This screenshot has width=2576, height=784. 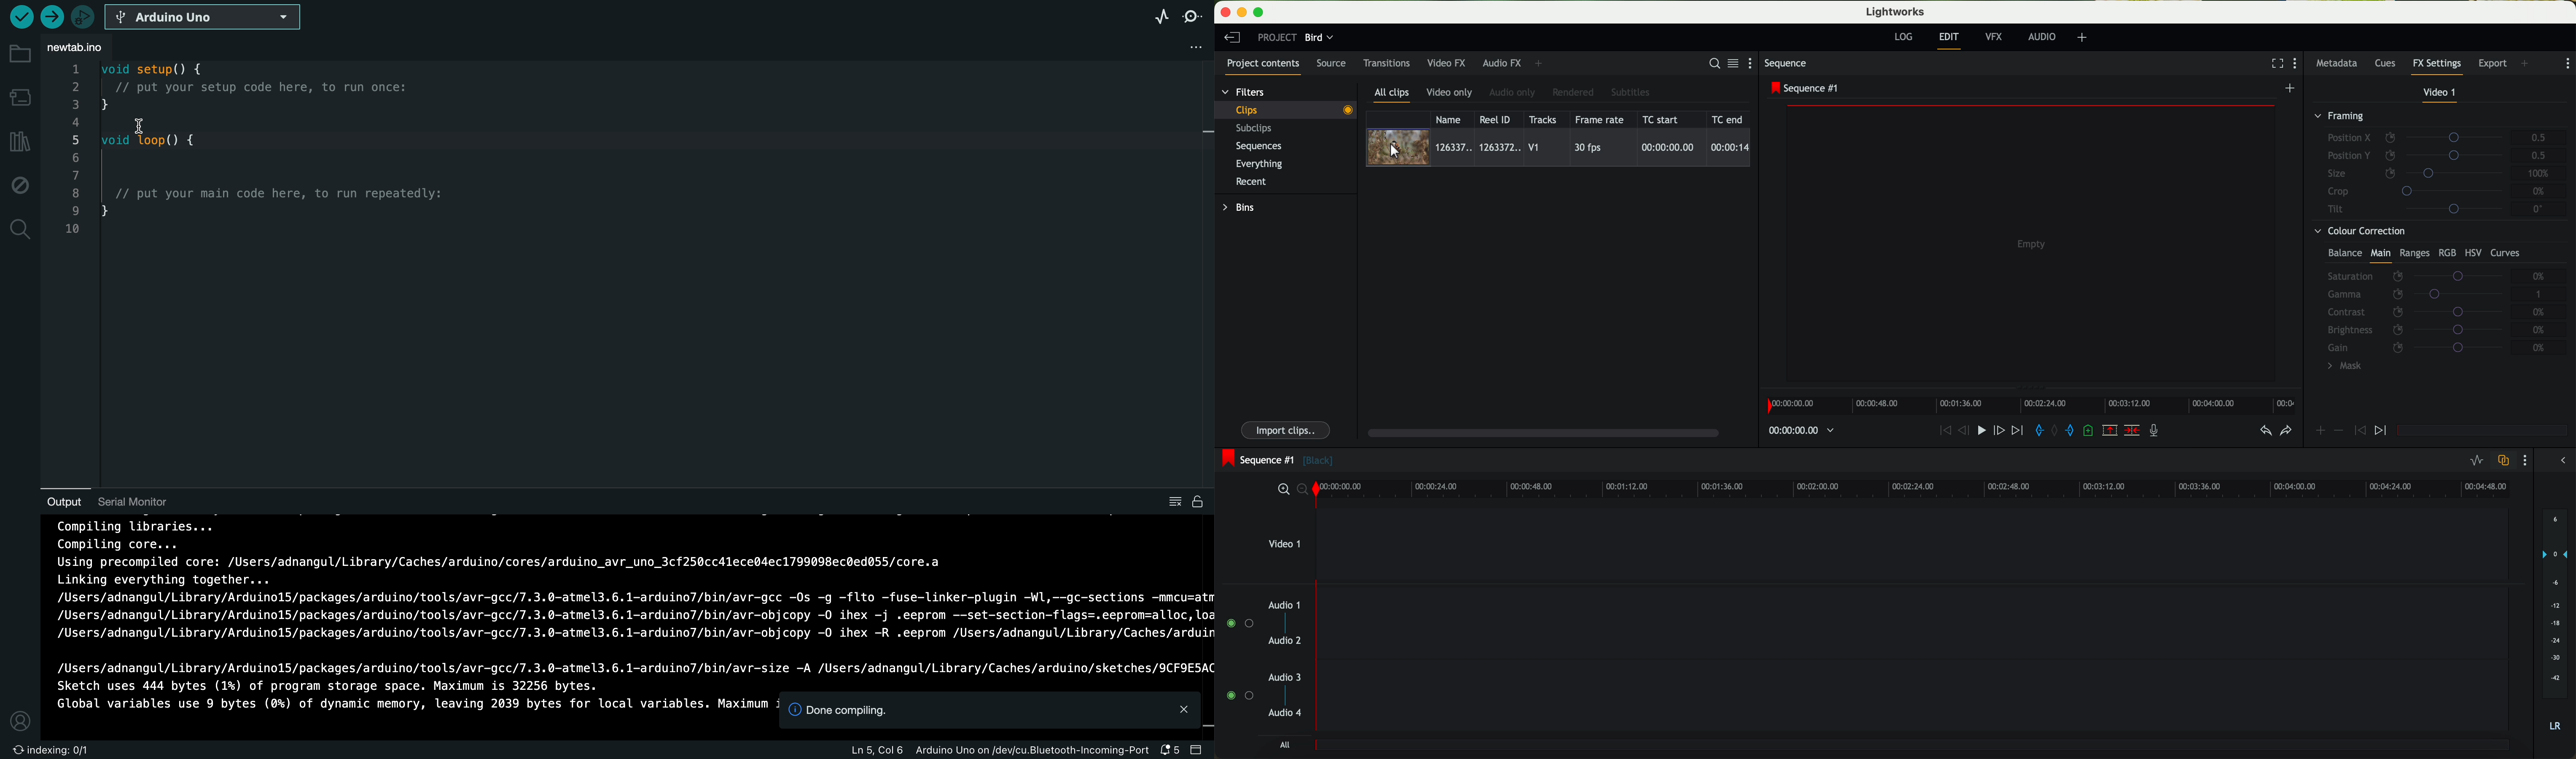 I want to click on audio only, so click(x=1513, y=92).